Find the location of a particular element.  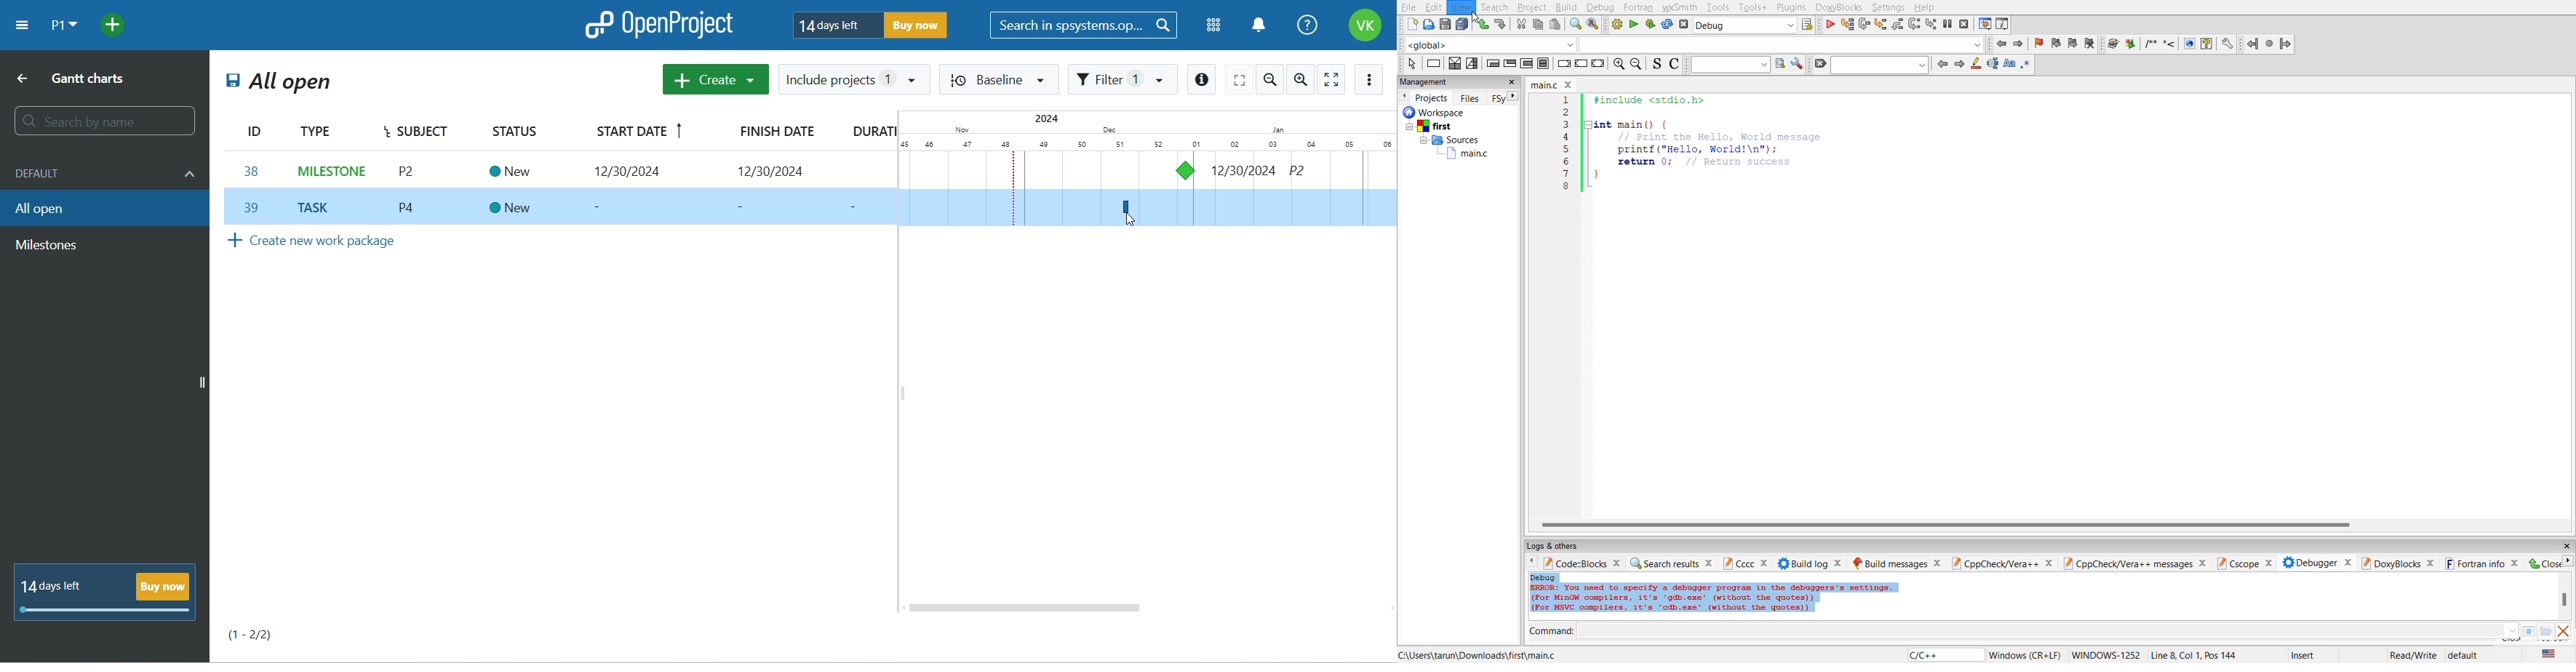

cursor is located at coordinates (1473, 15).